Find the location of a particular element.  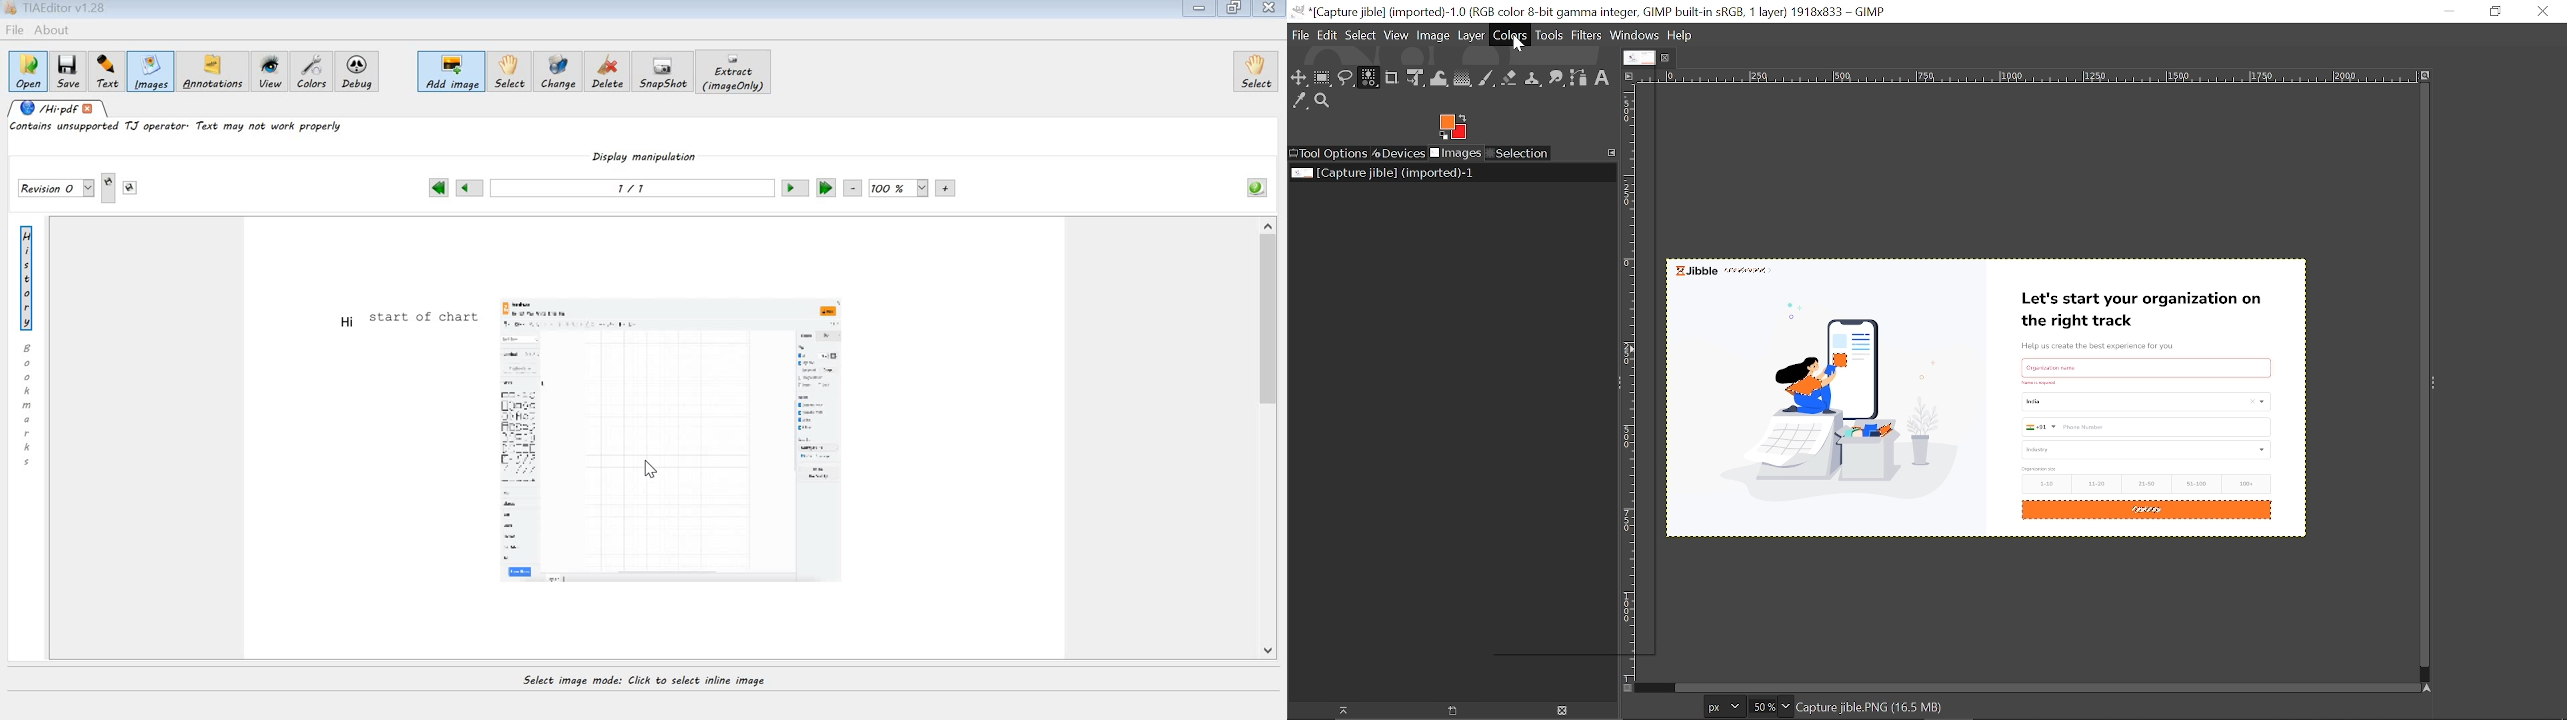

Restore down is located at coordinates (2495, 12).